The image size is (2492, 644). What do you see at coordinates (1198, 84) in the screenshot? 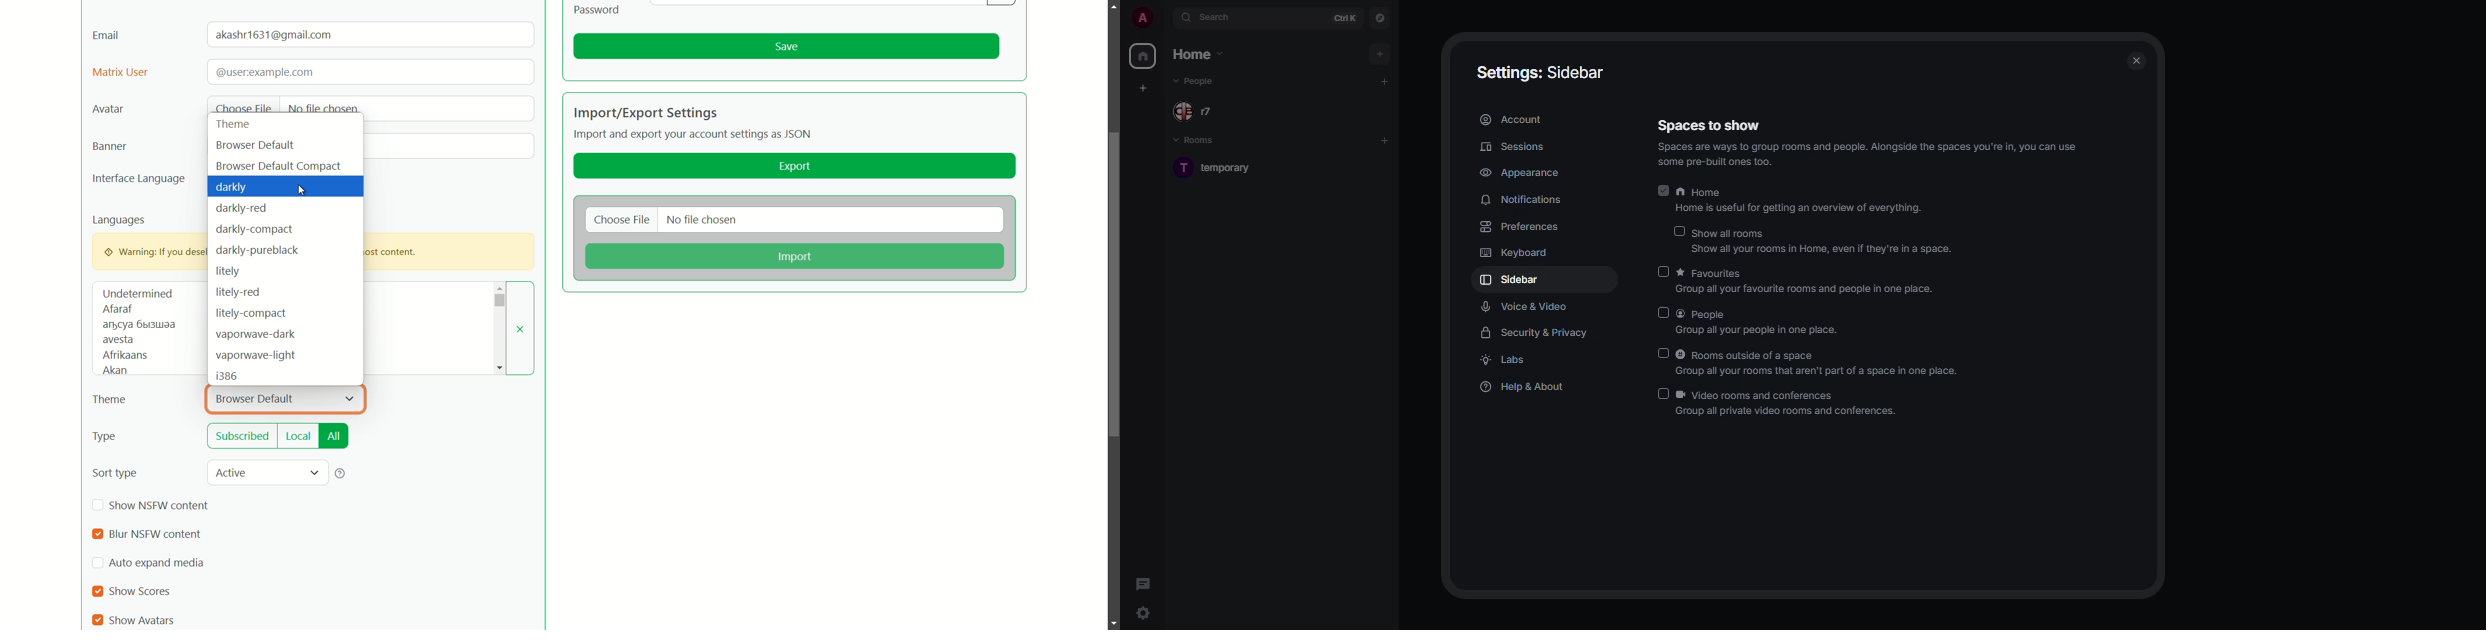
I see `people` at bounding box center [1198, 84].